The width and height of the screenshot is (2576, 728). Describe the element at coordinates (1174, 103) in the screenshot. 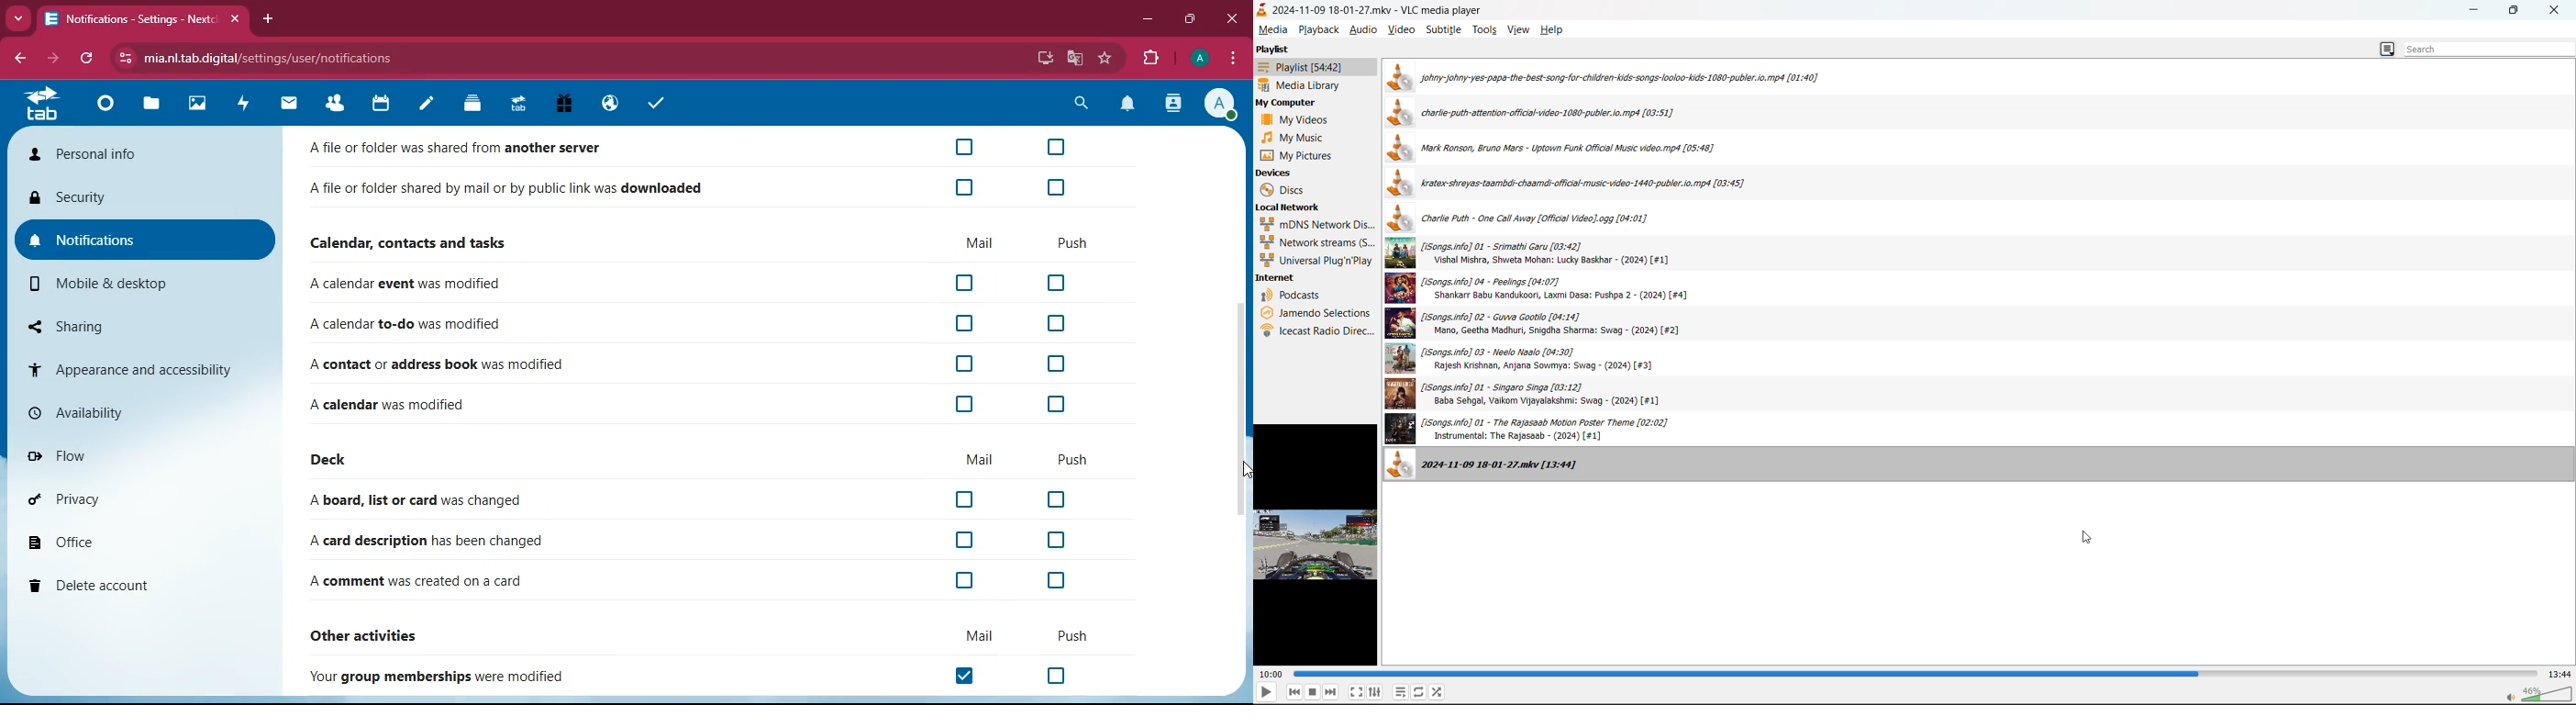

I see `activity` at that location.